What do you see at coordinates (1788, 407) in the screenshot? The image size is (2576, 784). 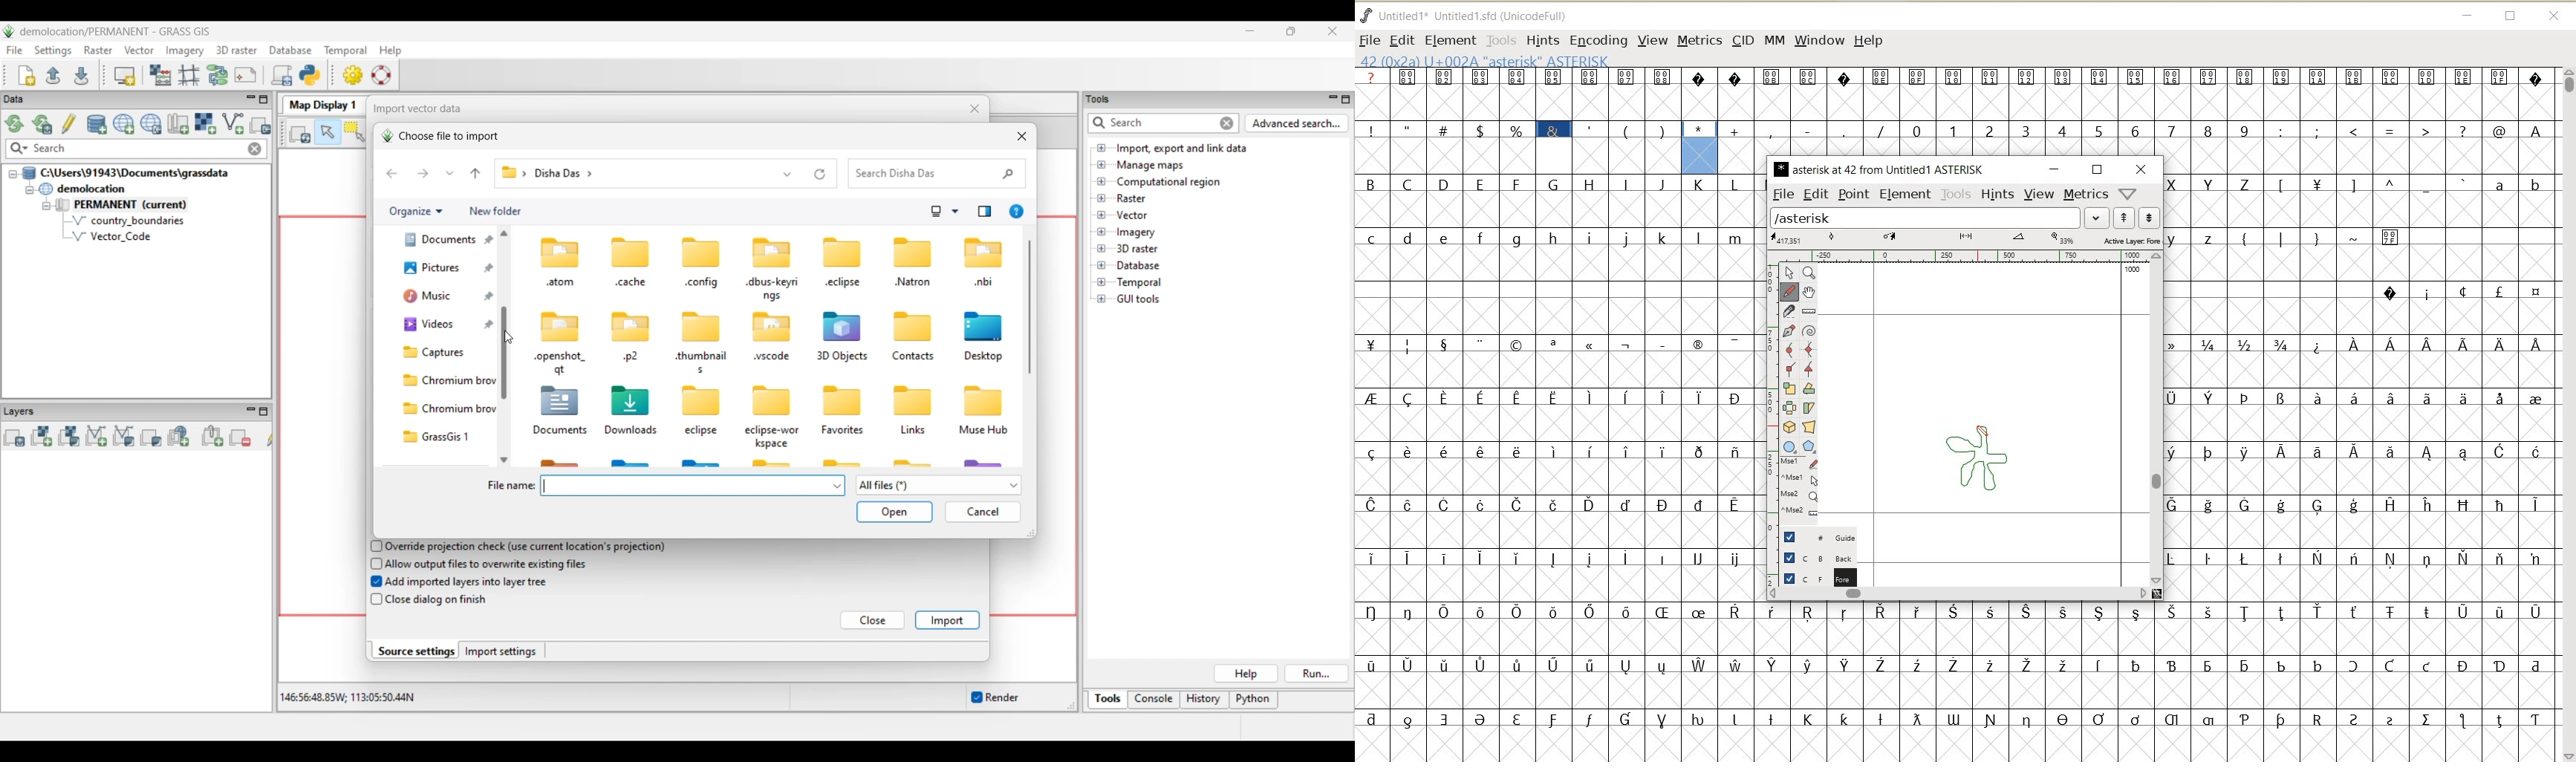 I see `flip the selection` at bounding box center [1788, 407].